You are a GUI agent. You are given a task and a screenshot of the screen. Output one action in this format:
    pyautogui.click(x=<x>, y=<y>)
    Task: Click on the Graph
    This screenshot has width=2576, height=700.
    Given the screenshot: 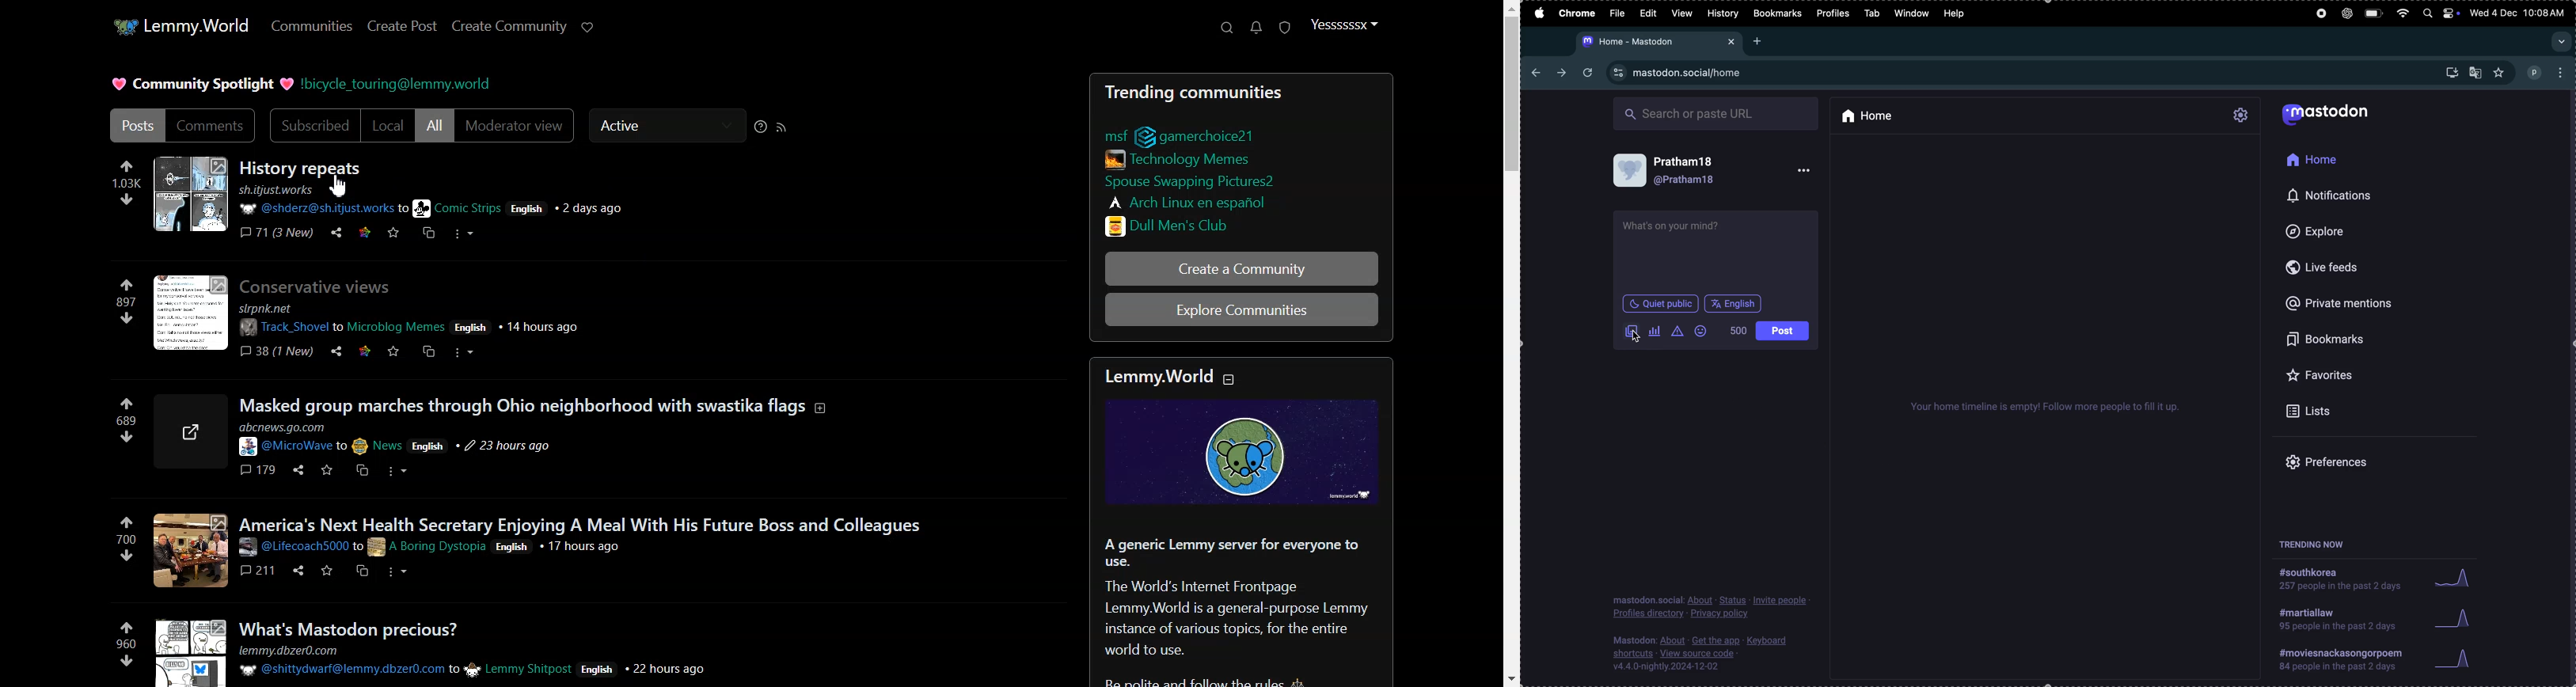 What is the action you would take?
    pyautogui.click(x=2454, y=577)
    